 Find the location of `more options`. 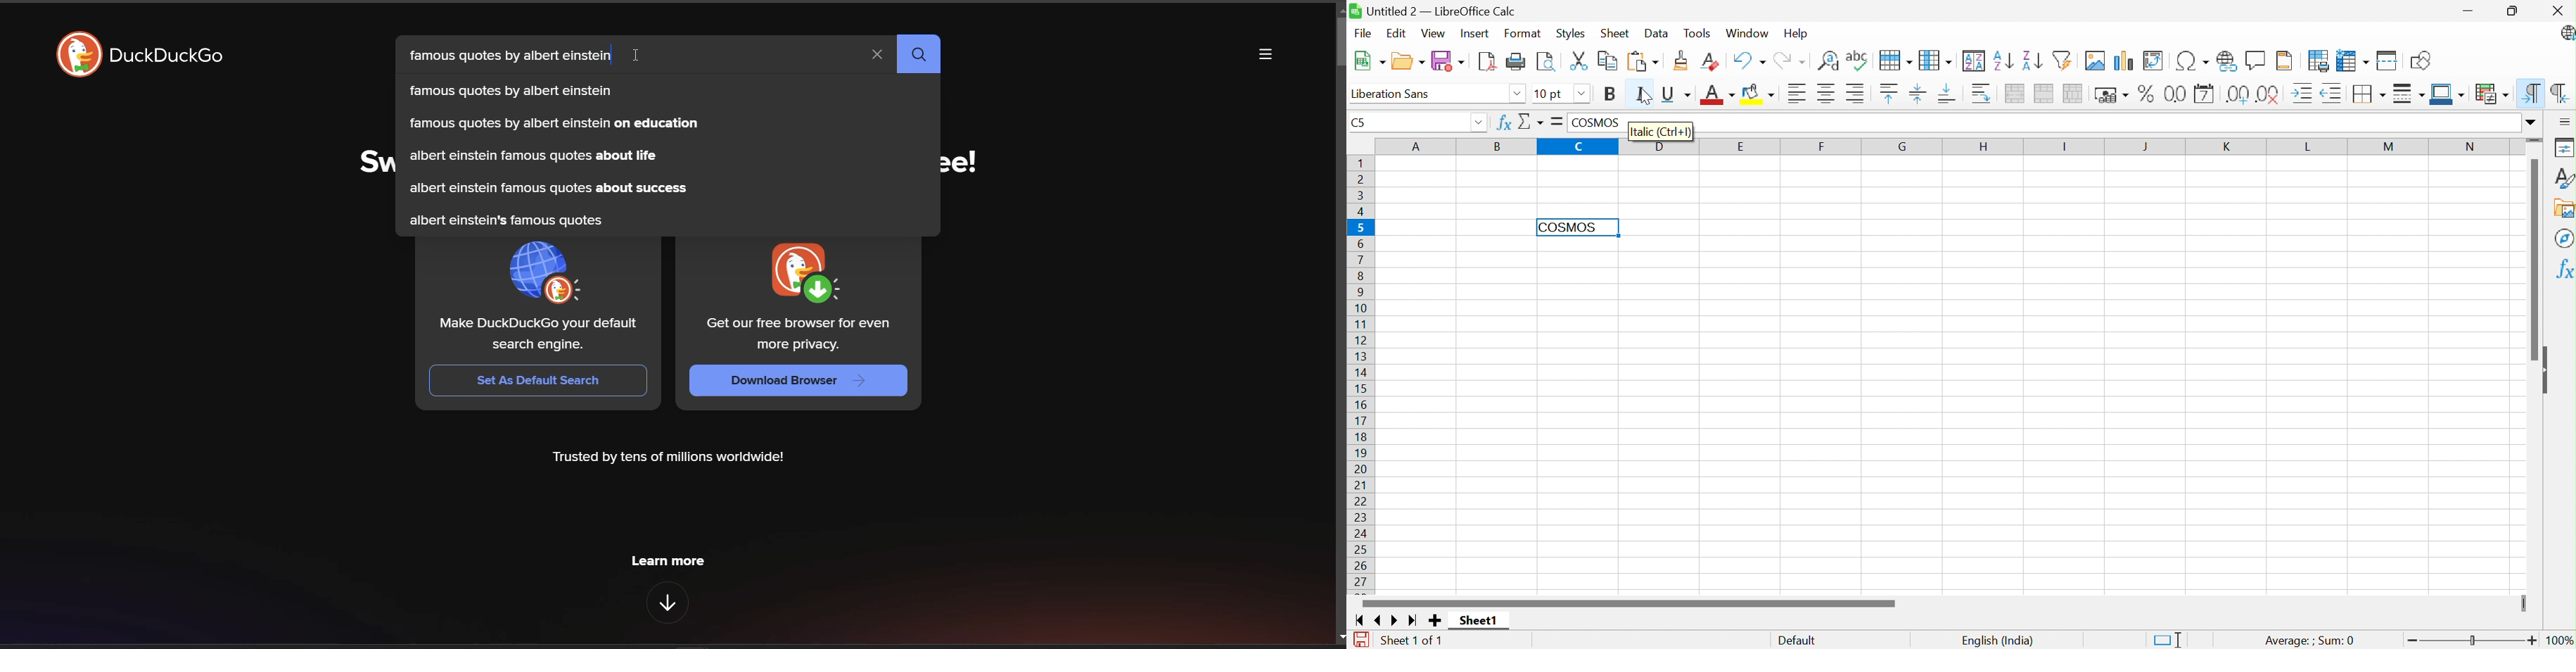

more options is located at coordinates (1263, 58).